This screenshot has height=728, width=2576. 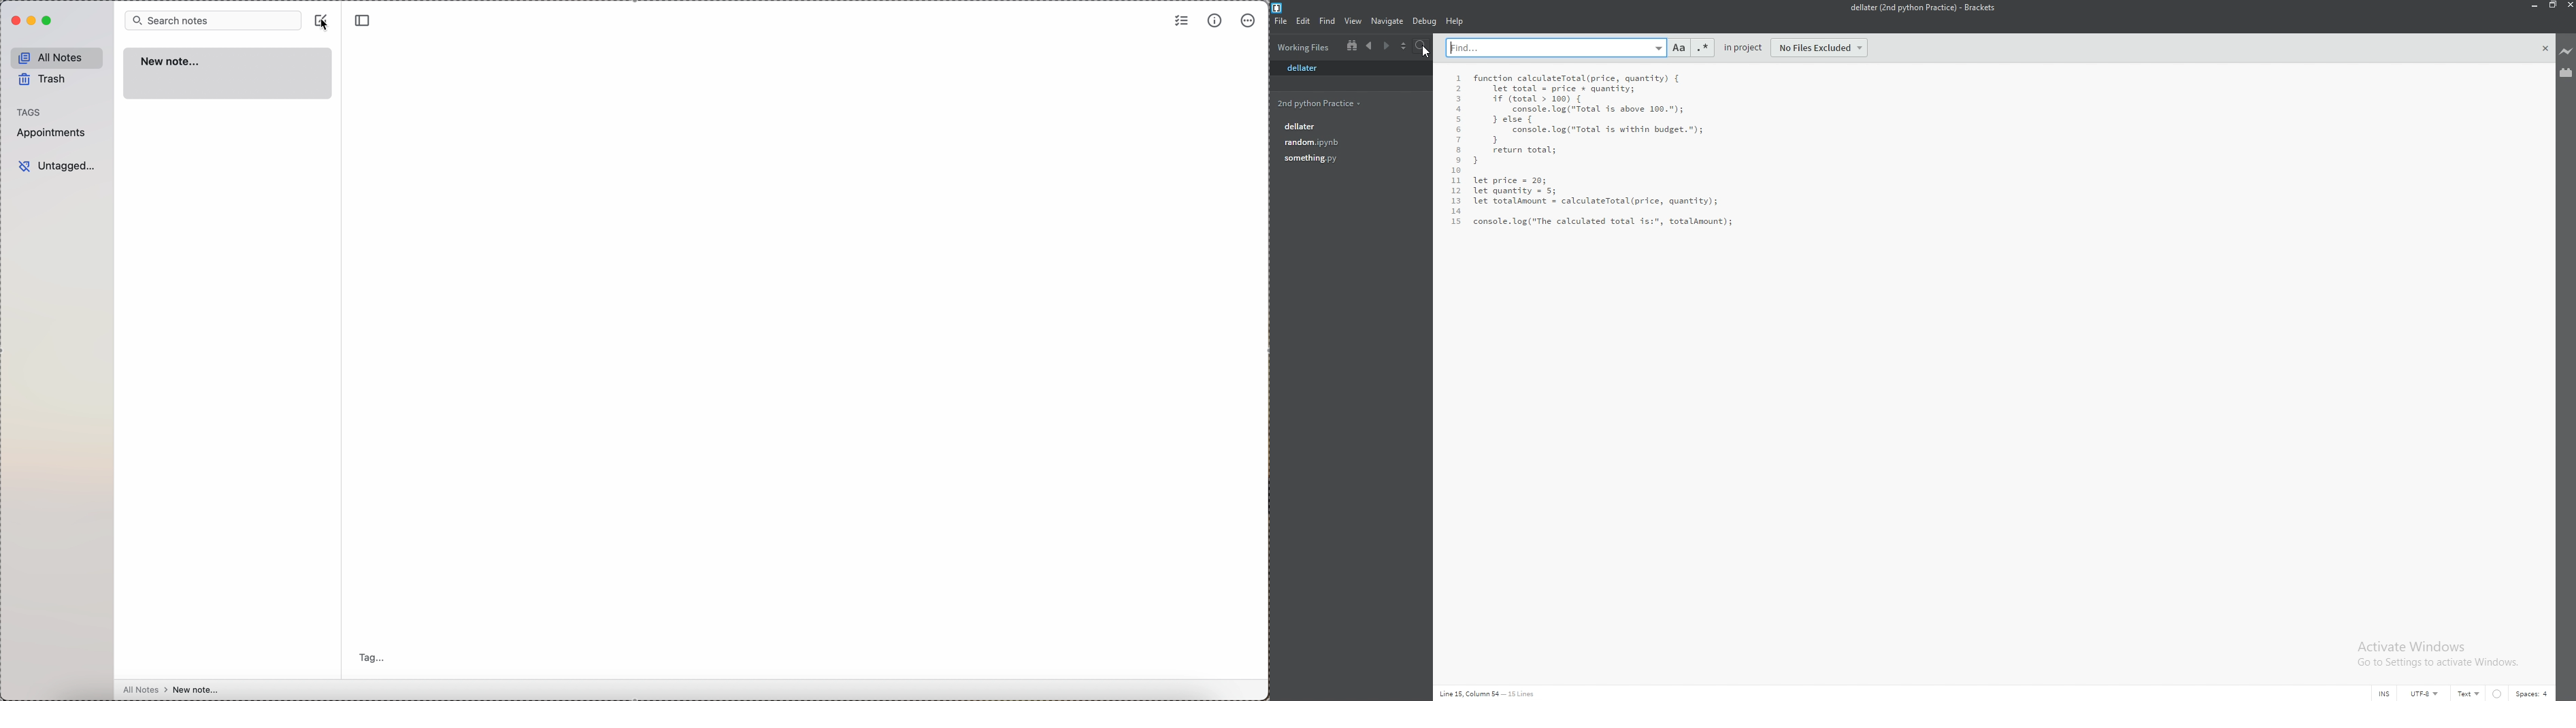 What do you see at coordinates (1457, 99) in the screenshot?
I see `3` at bounding box center [1457, 99].